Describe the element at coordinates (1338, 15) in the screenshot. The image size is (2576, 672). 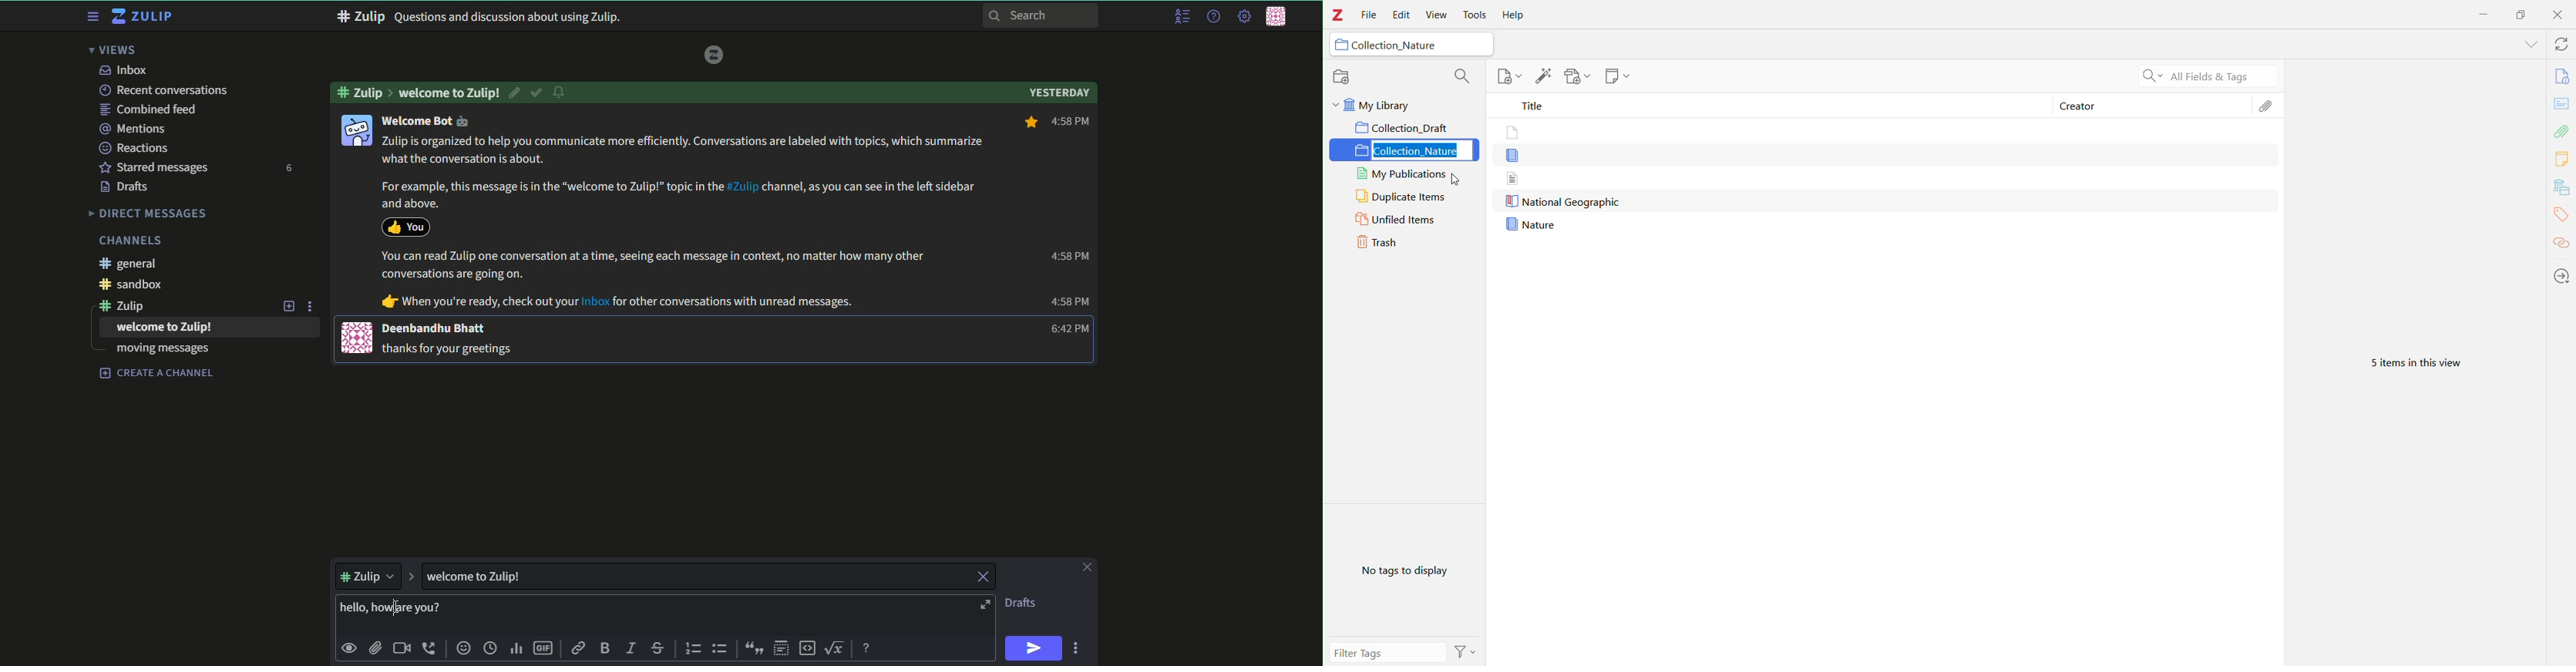
I see `Application Logo` at that location.